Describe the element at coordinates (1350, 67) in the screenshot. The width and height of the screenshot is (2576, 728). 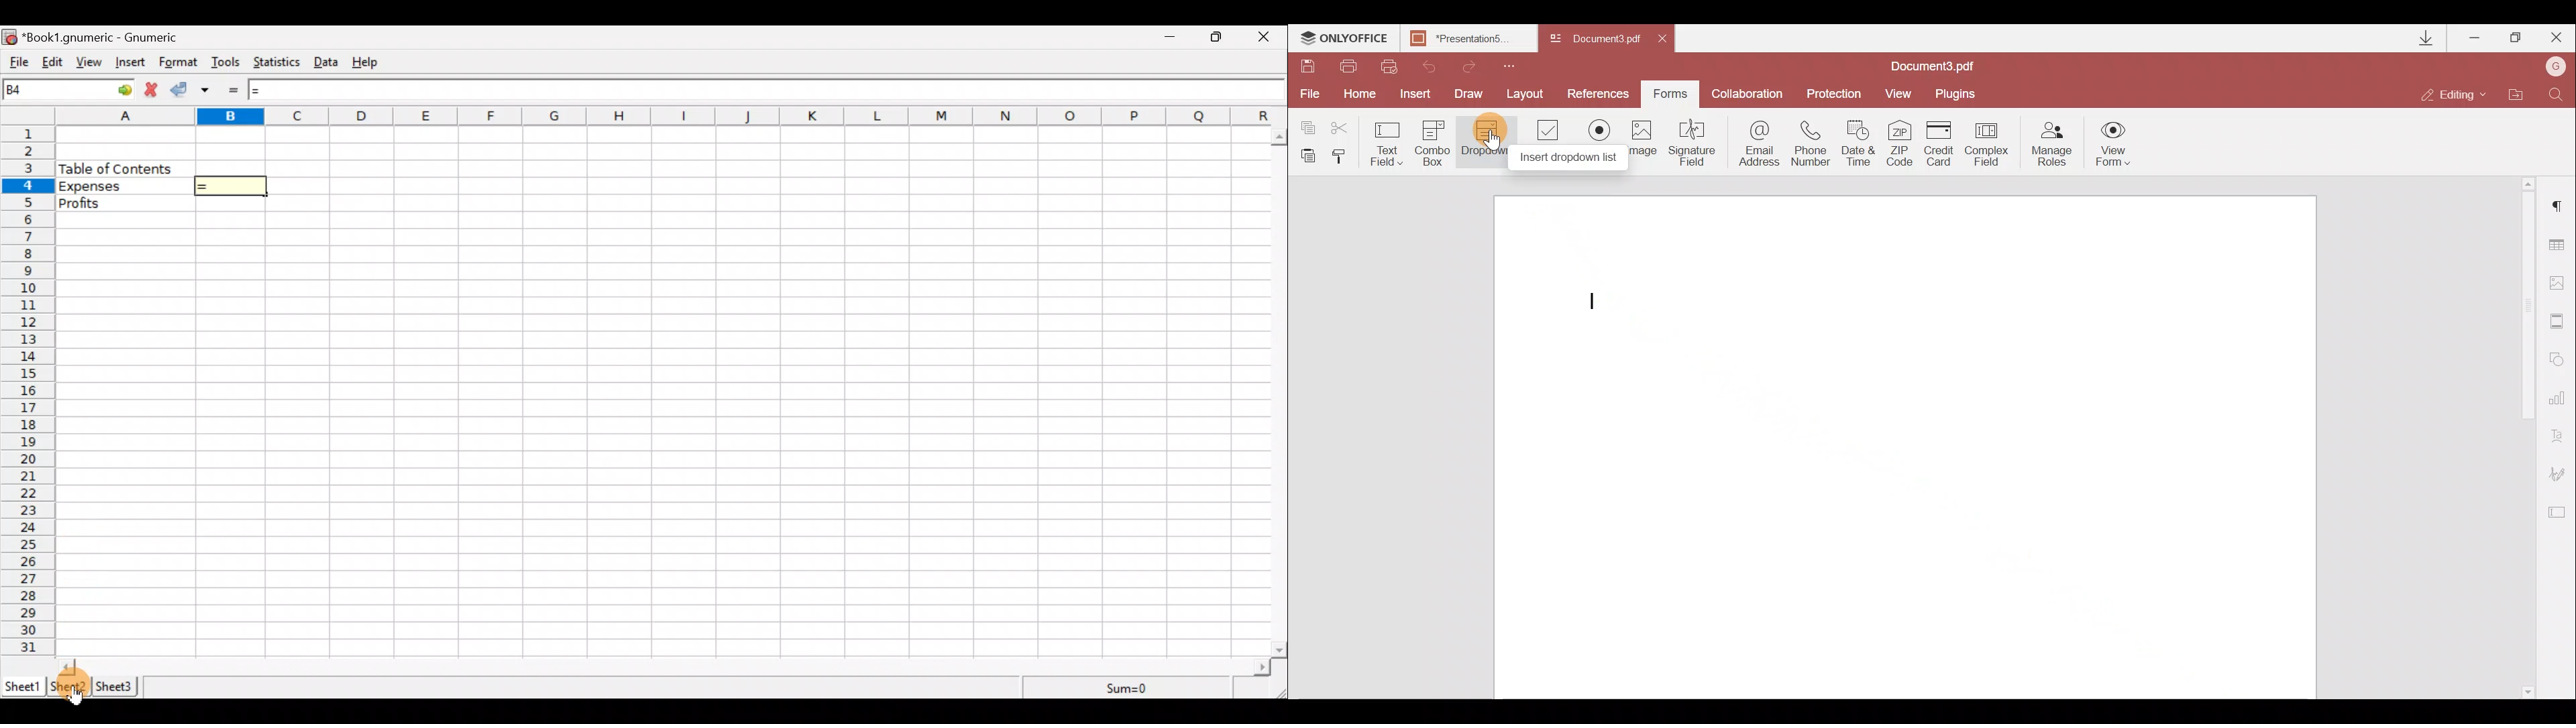
I see `Print file` at that location.